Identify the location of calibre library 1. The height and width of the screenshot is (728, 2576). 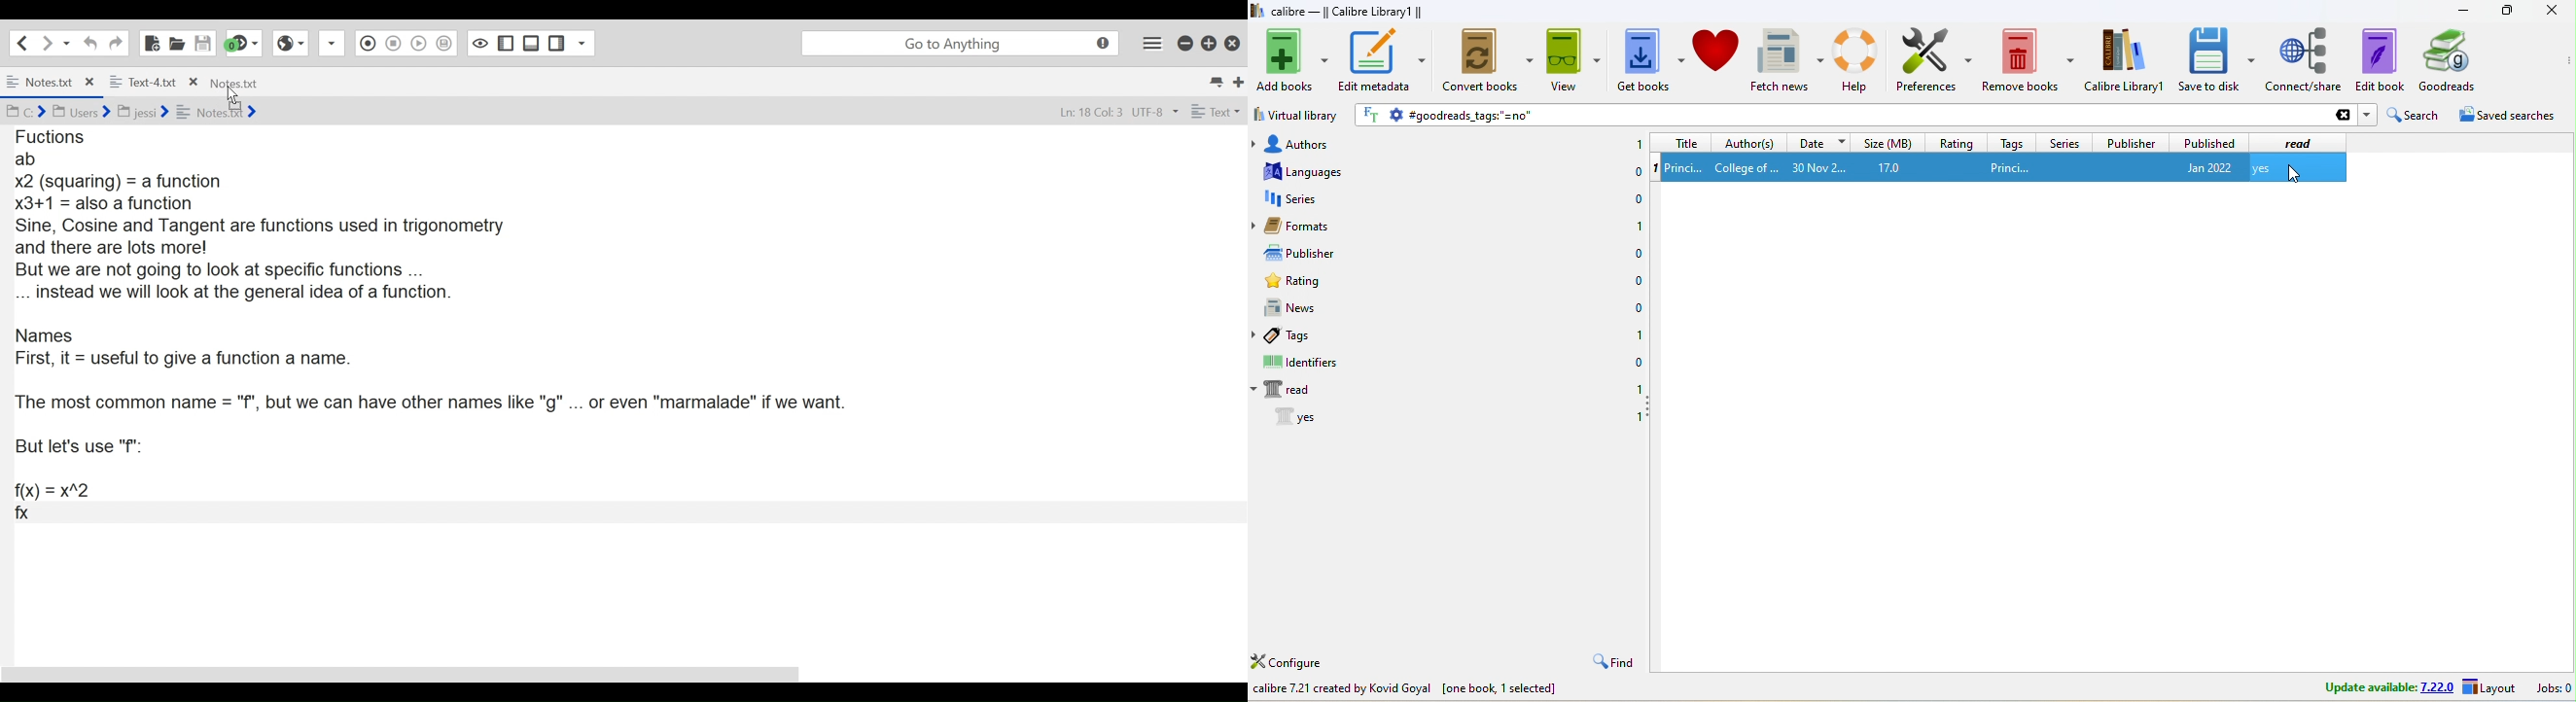
(2125, 59).